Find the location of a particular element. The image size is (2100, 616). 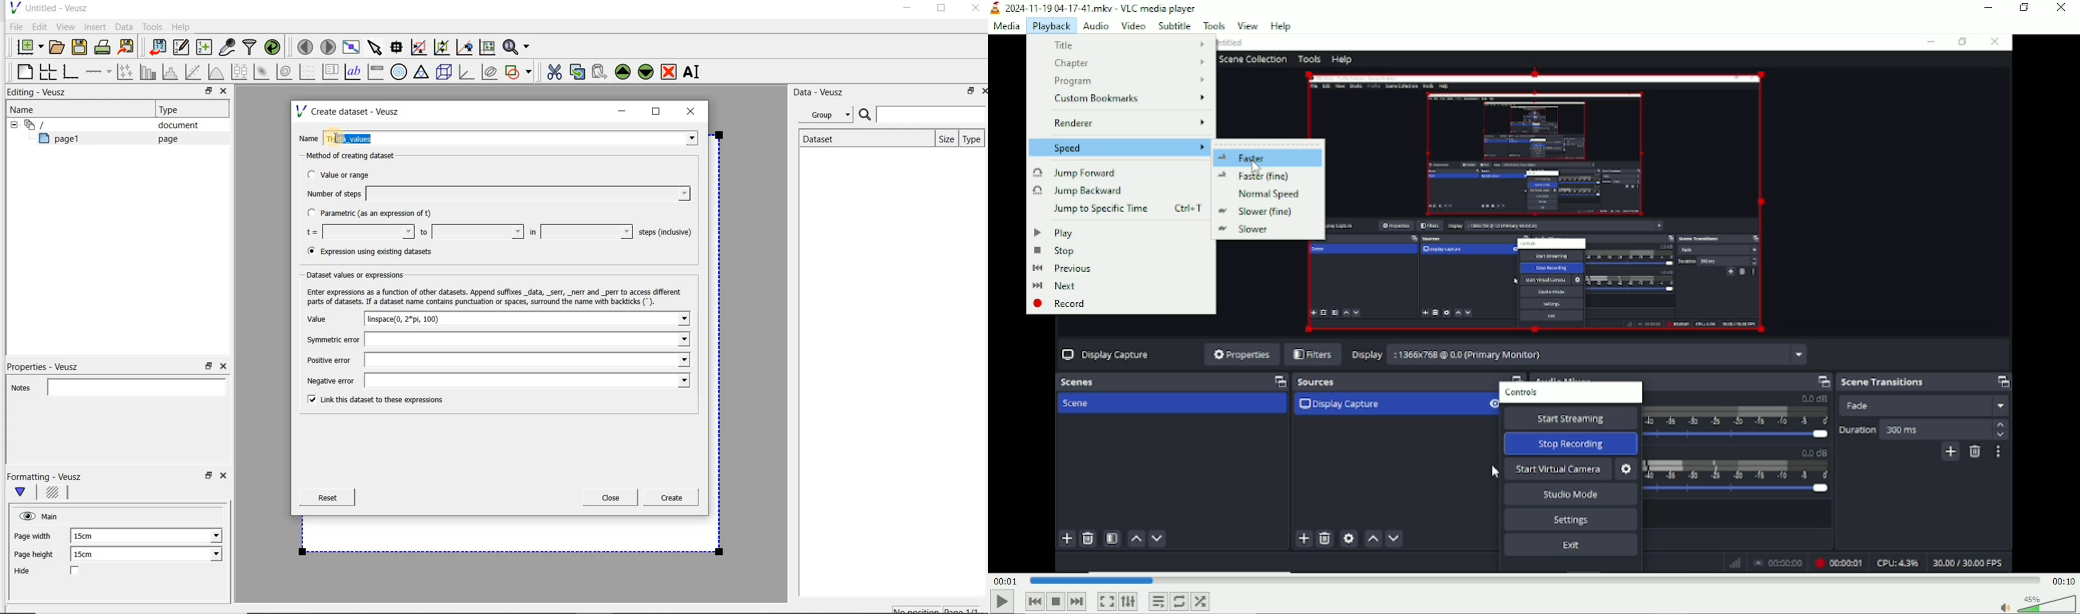

faster (fine) is located at coordinates (1266, 176).